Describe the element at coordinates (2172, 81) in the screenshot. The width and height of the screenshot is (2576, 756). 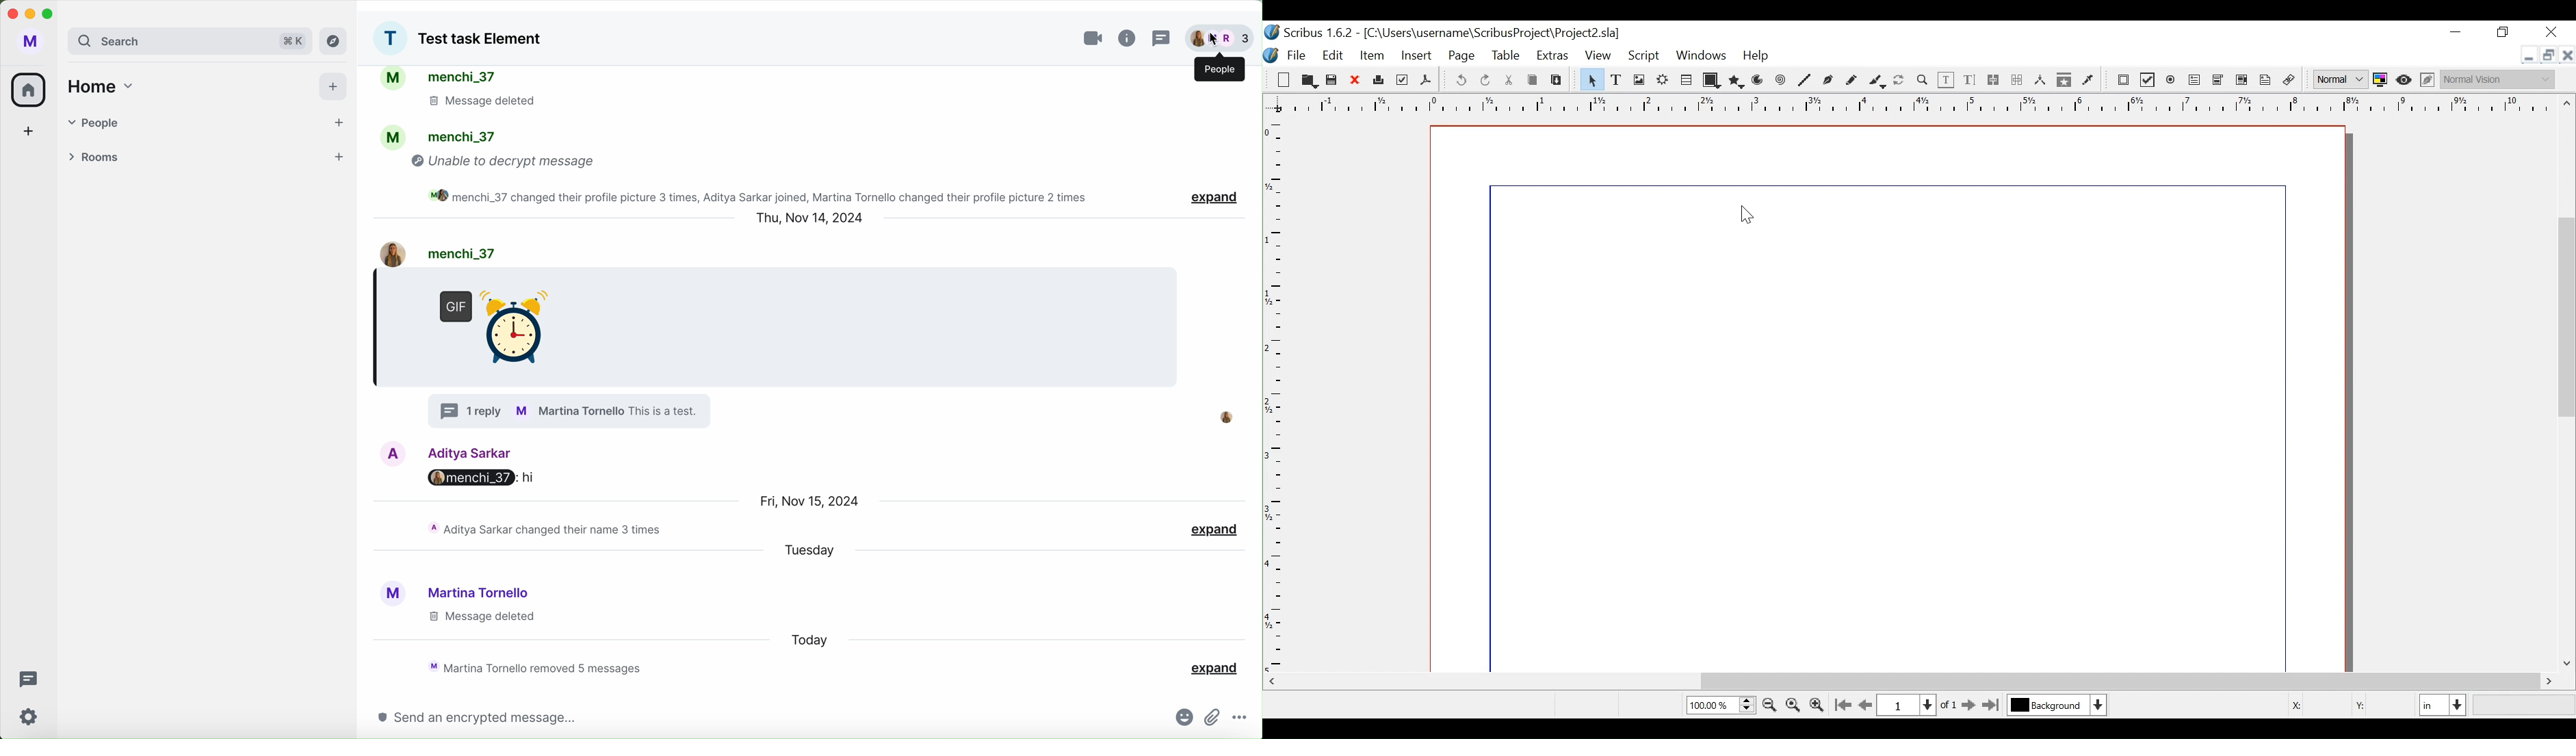
I see `PDF Radio Button` at that location.